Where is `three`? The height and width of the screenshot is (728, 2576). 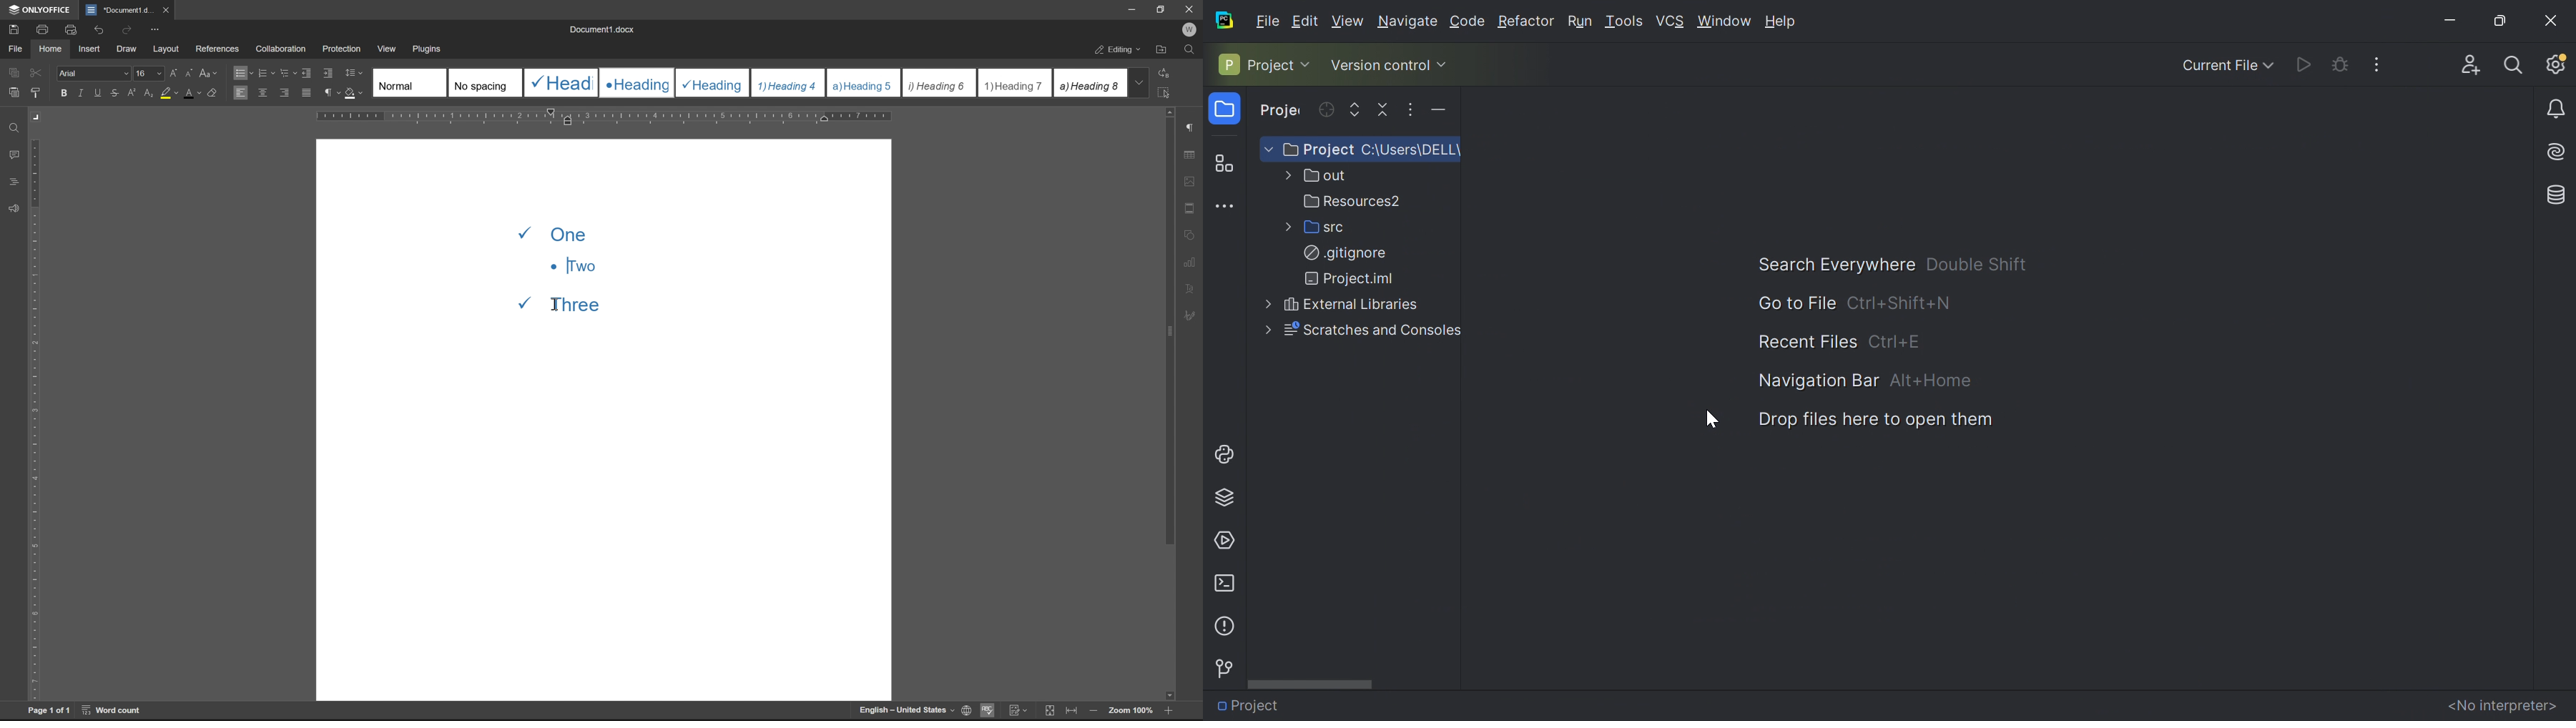
three is located at coordinates (570, 302).